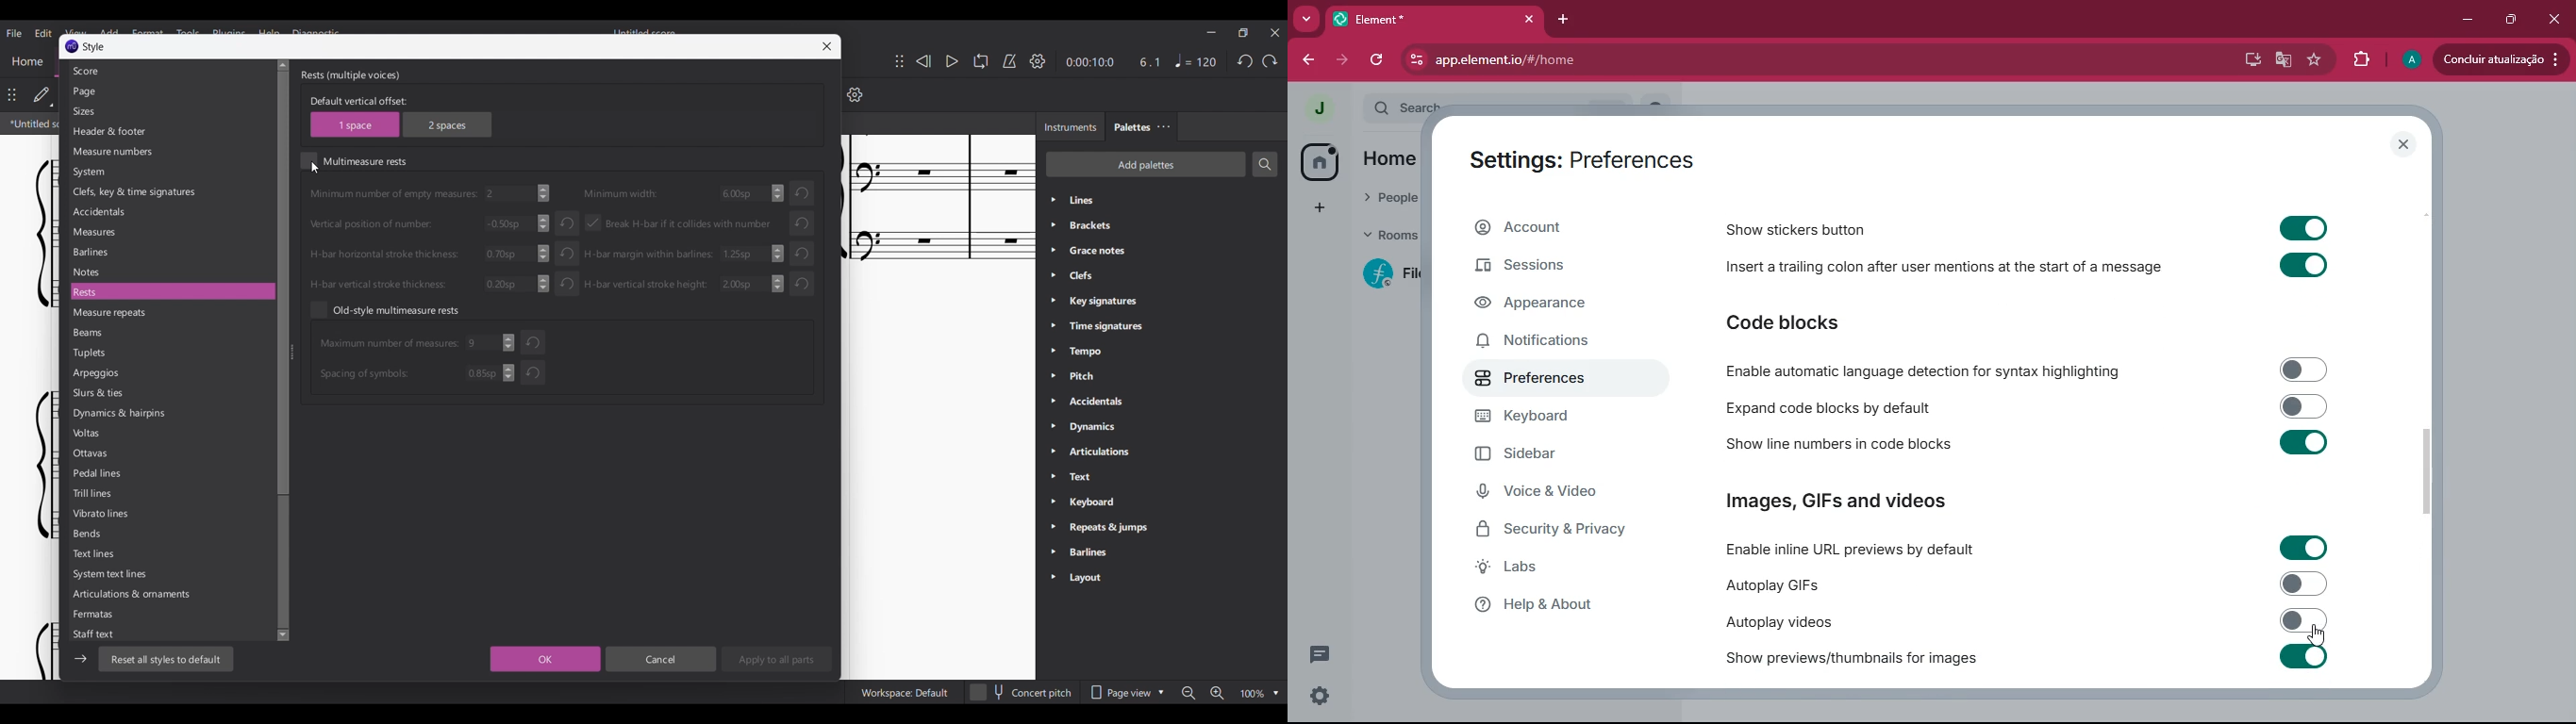  What do you see at coordinates (2305, 443) in the screenshot?
I see `` at bounding box center [2305, 443].